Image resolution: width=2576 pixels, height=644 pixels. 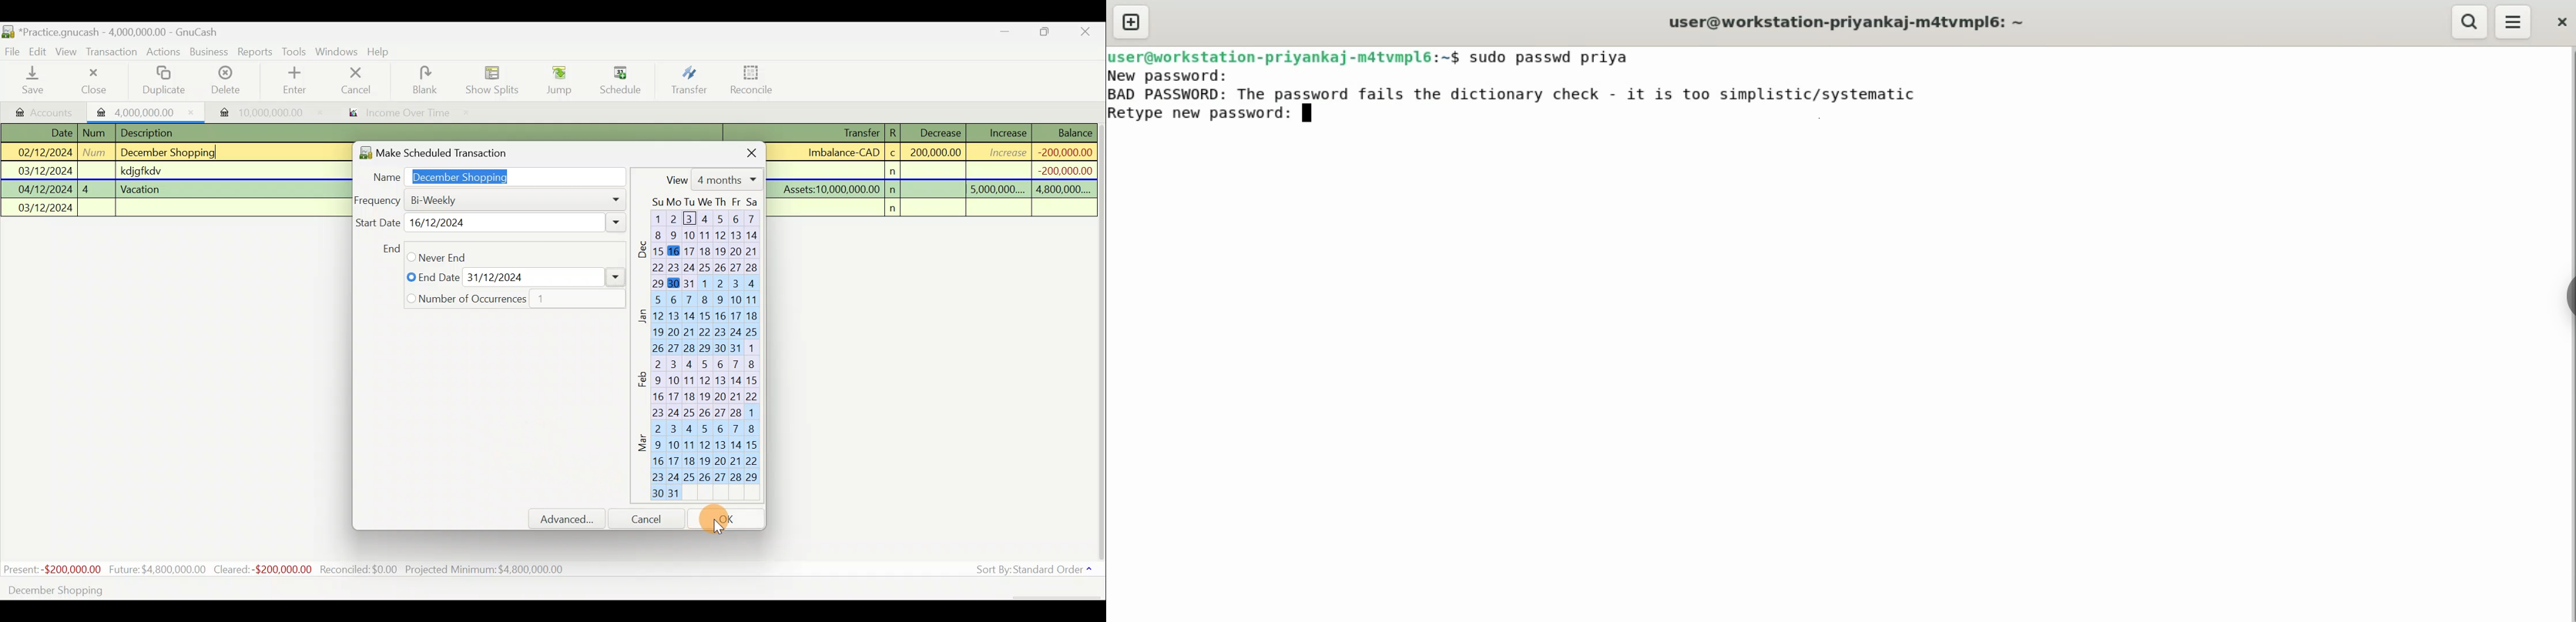 I want to click on Sort by, so click(x=1037, y=572).